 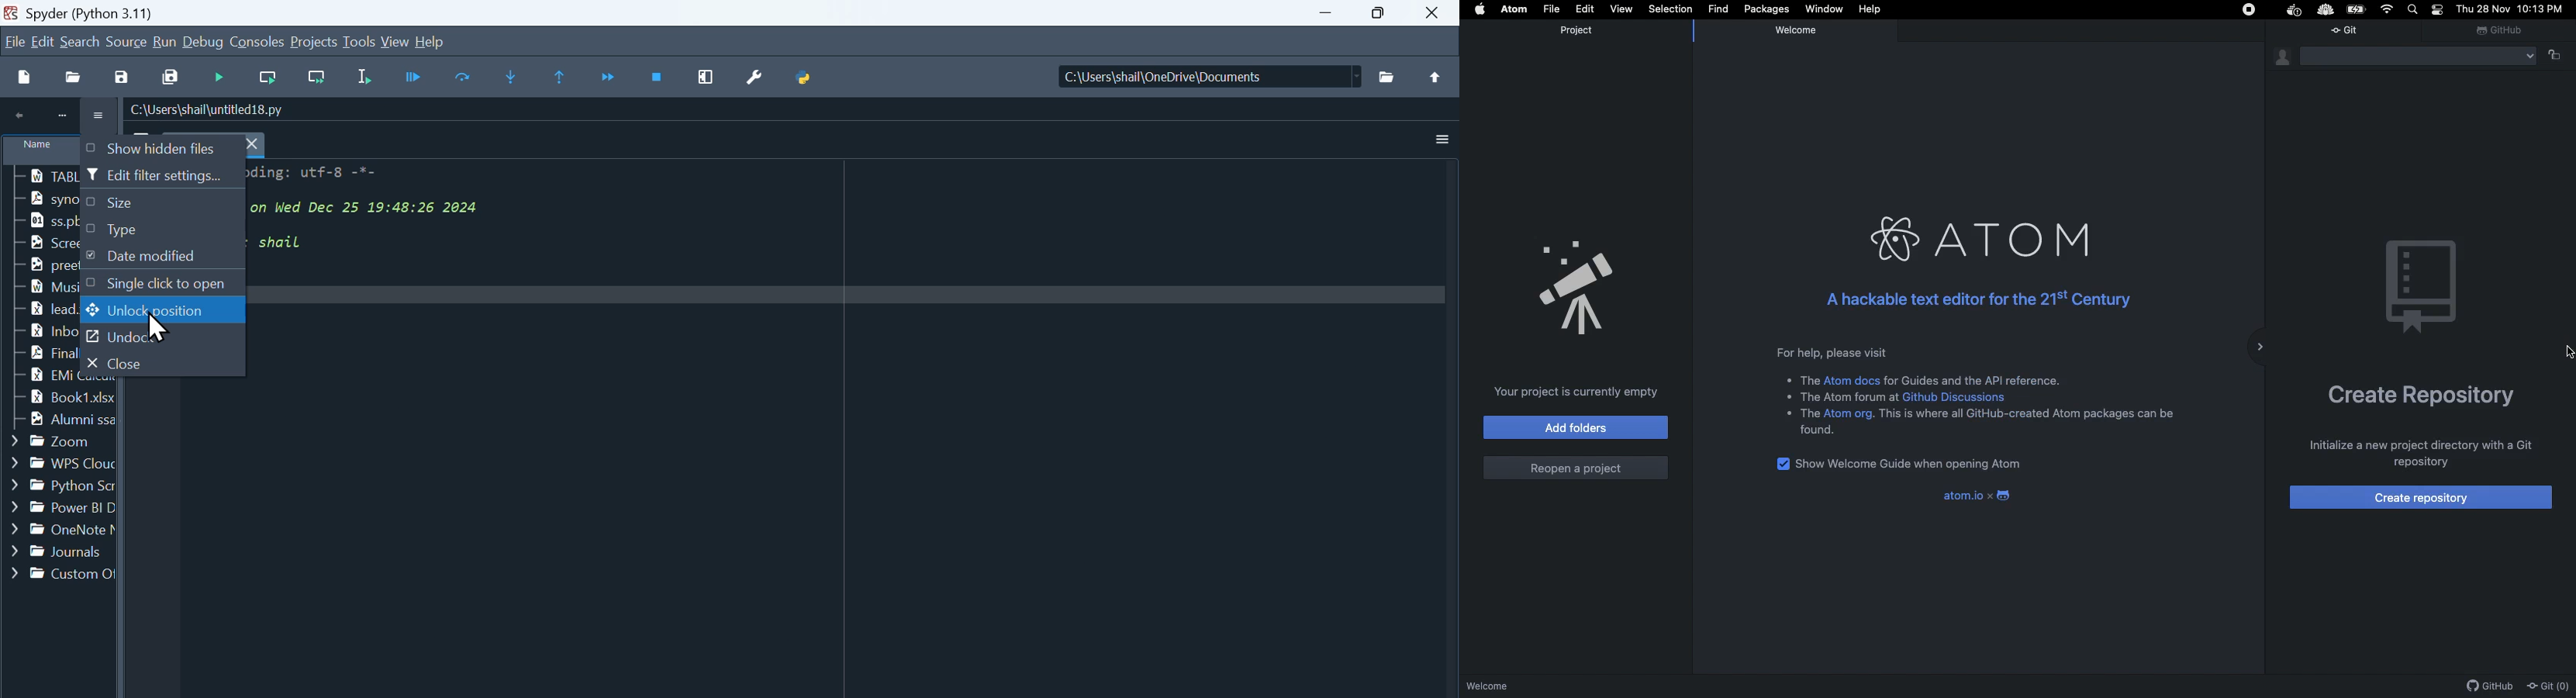 What do you see at coordinates (369, 77) in the screenshot?
I see `Run selected cell` at bounding box center [369, 77].